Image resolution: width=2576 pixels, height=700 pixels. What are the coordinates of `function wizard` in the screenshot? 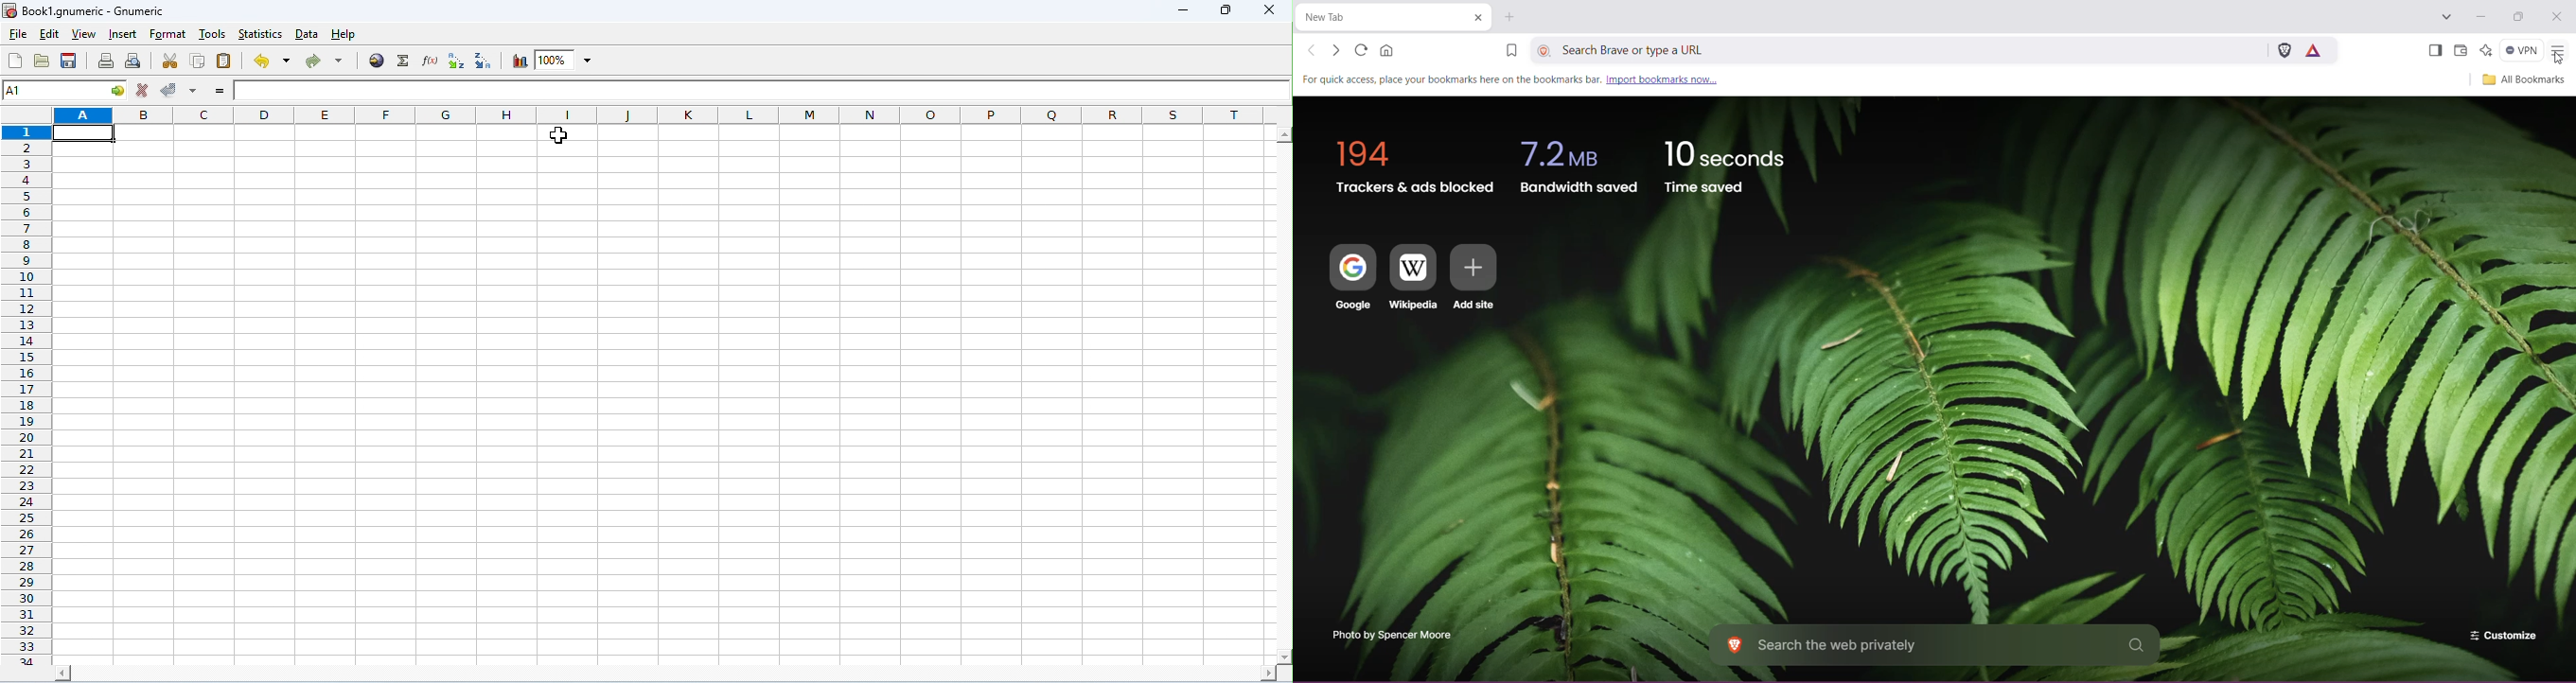 It's located at (432, 61).